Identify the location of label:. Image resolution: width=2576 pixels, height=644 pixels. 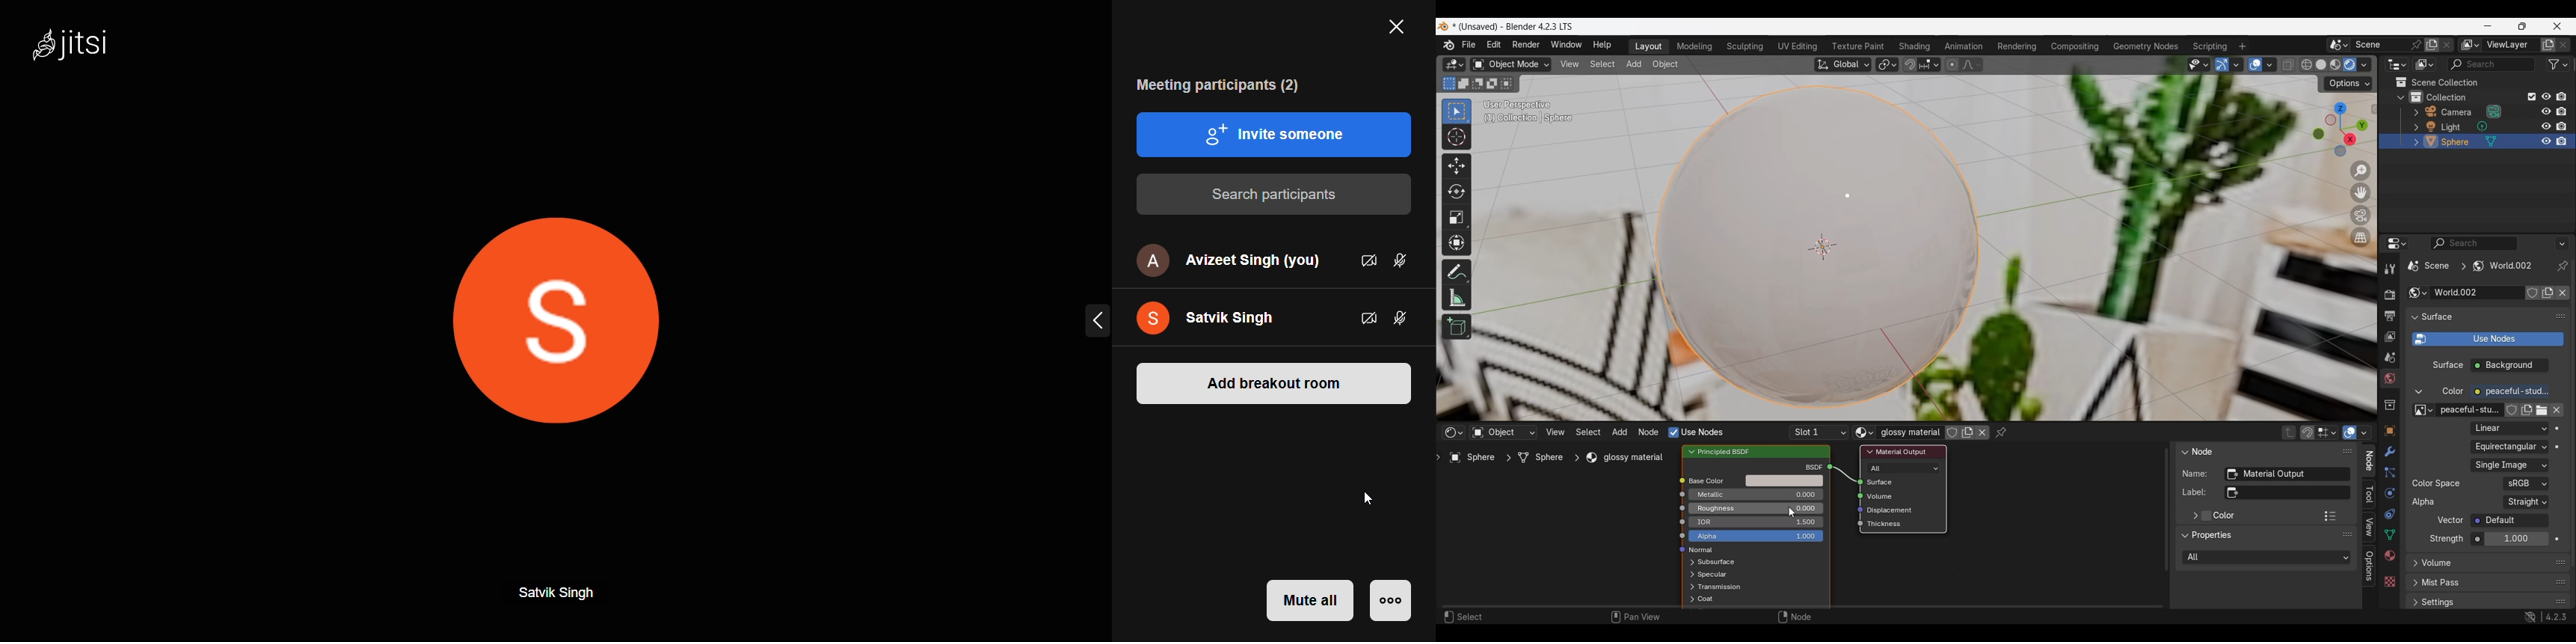
(2195, 492).